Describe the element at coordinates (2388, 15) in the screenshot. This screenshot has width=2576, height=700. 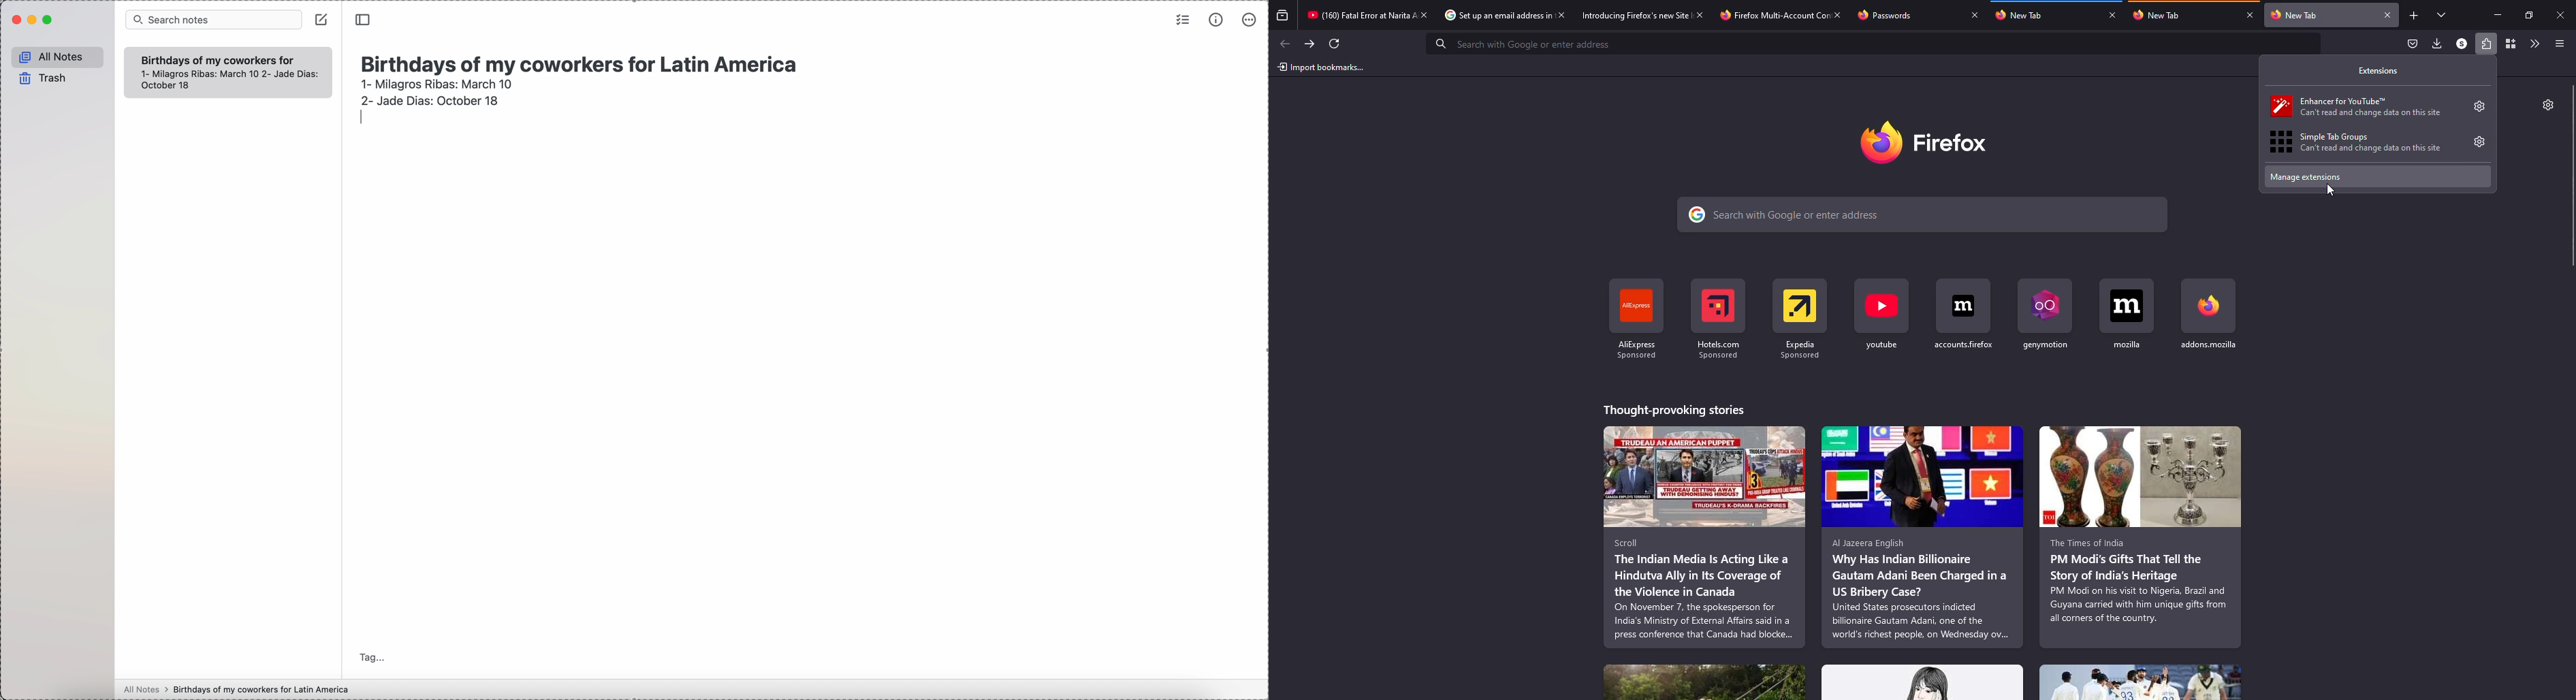
I see `close` at that location.